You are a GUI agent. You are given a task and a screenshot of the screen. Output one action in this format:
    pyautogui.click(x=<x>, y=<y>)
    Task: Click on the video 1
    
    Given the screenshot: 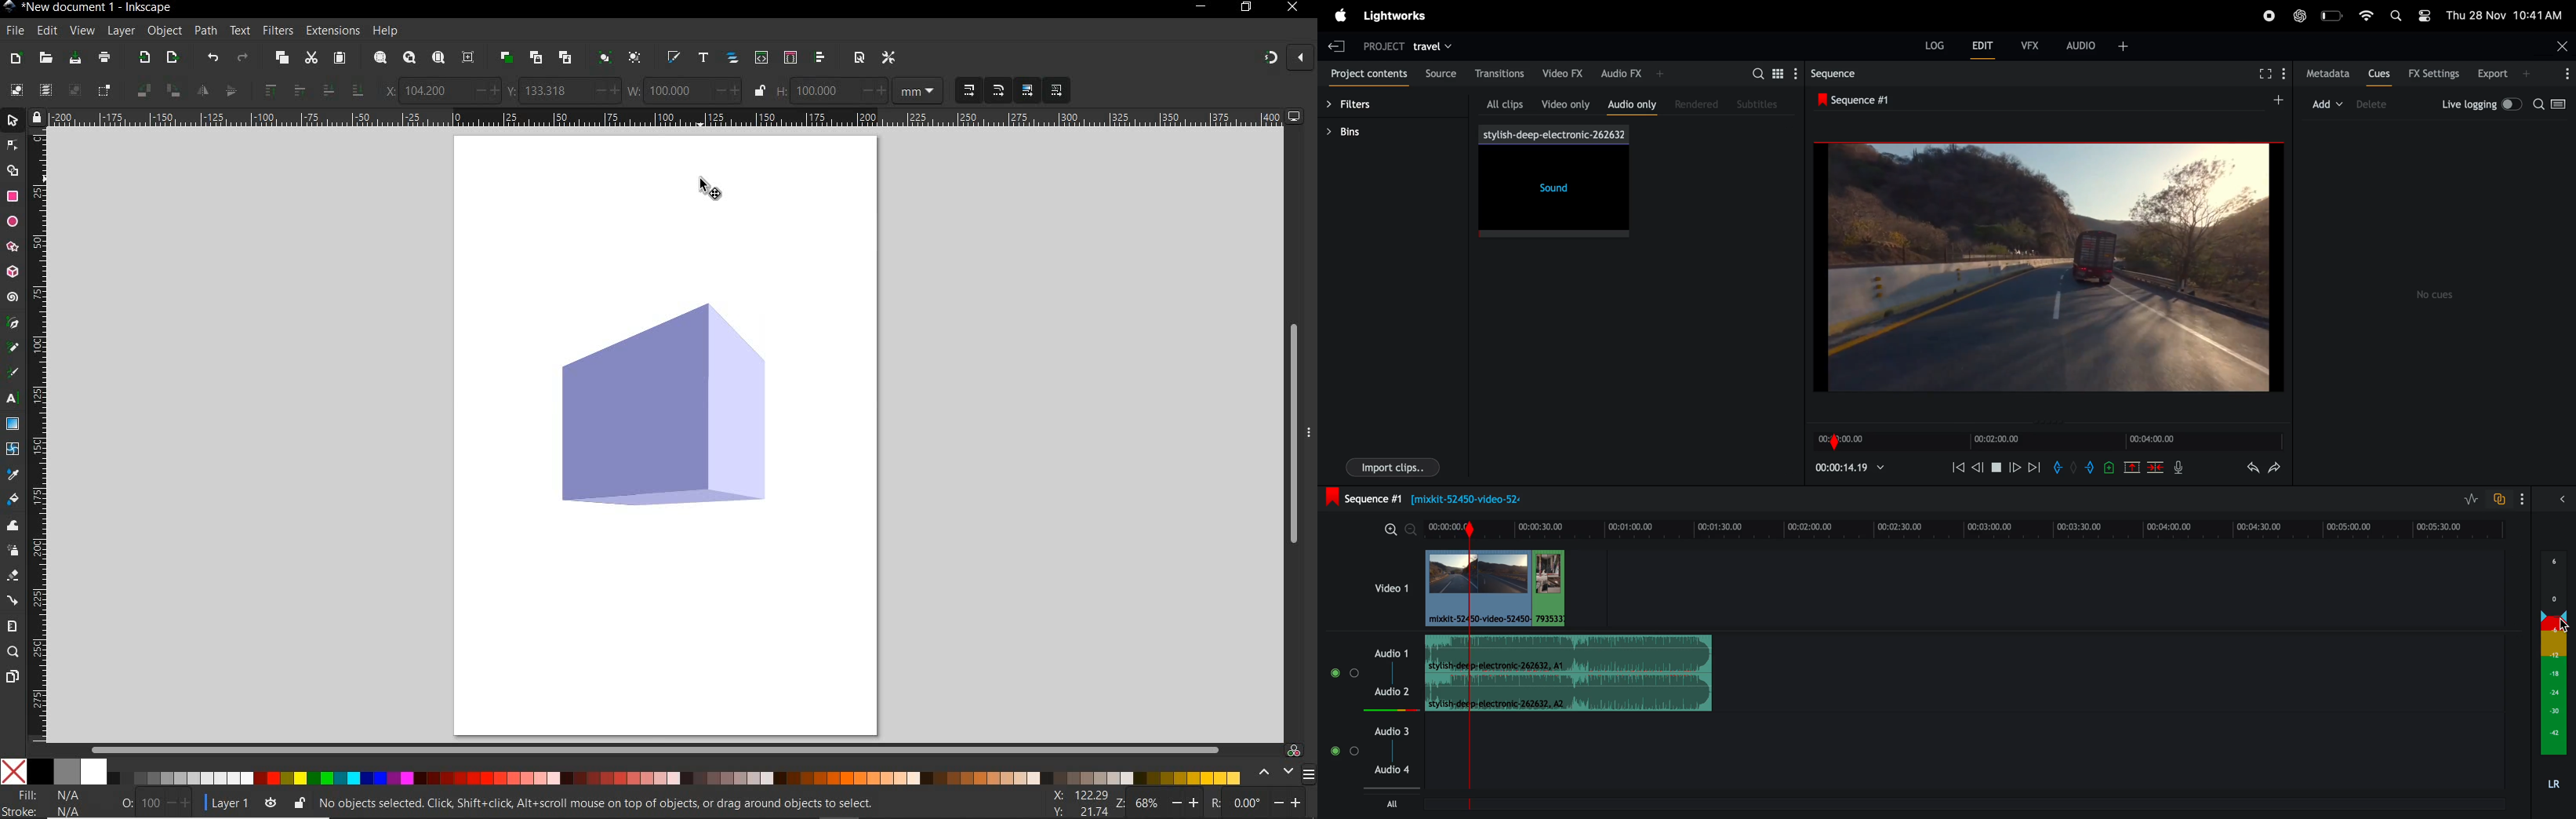 What is the action you would take?
    pyautogui.click(x=1385, y=592)
    